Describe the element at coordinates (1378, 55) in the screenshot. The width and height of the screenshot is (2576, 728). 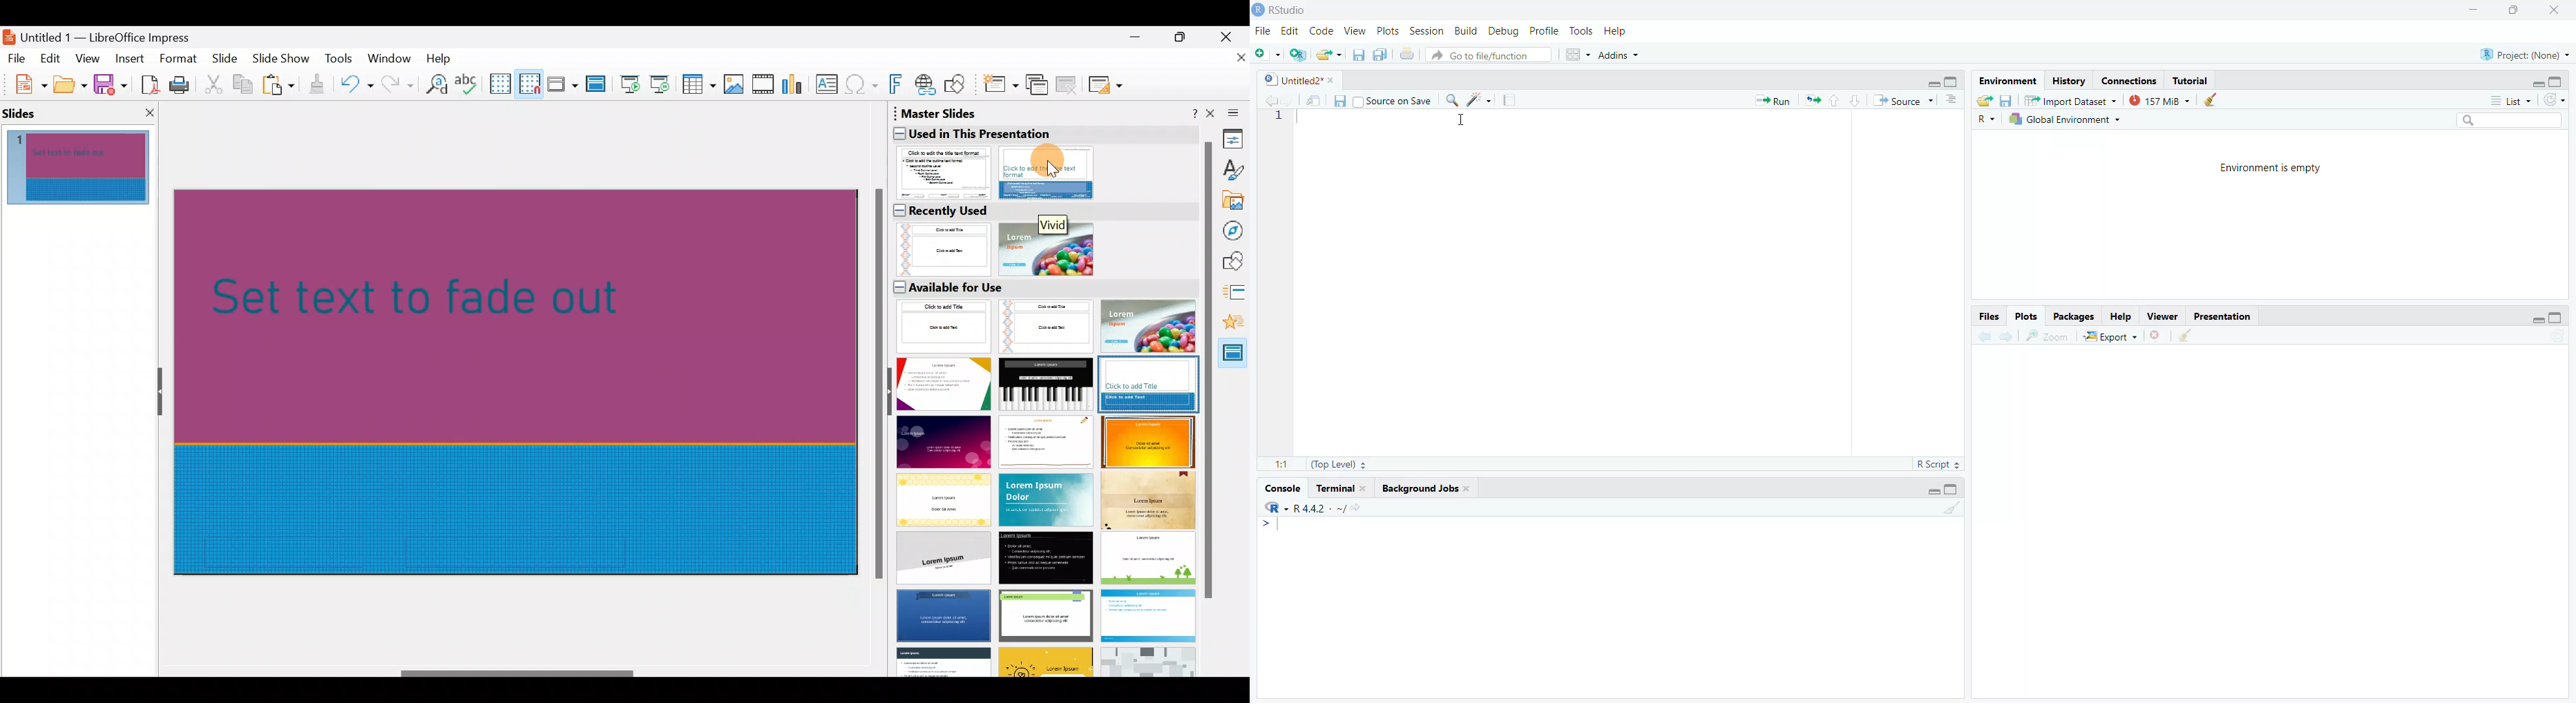
I see `save all open documents` at that location.